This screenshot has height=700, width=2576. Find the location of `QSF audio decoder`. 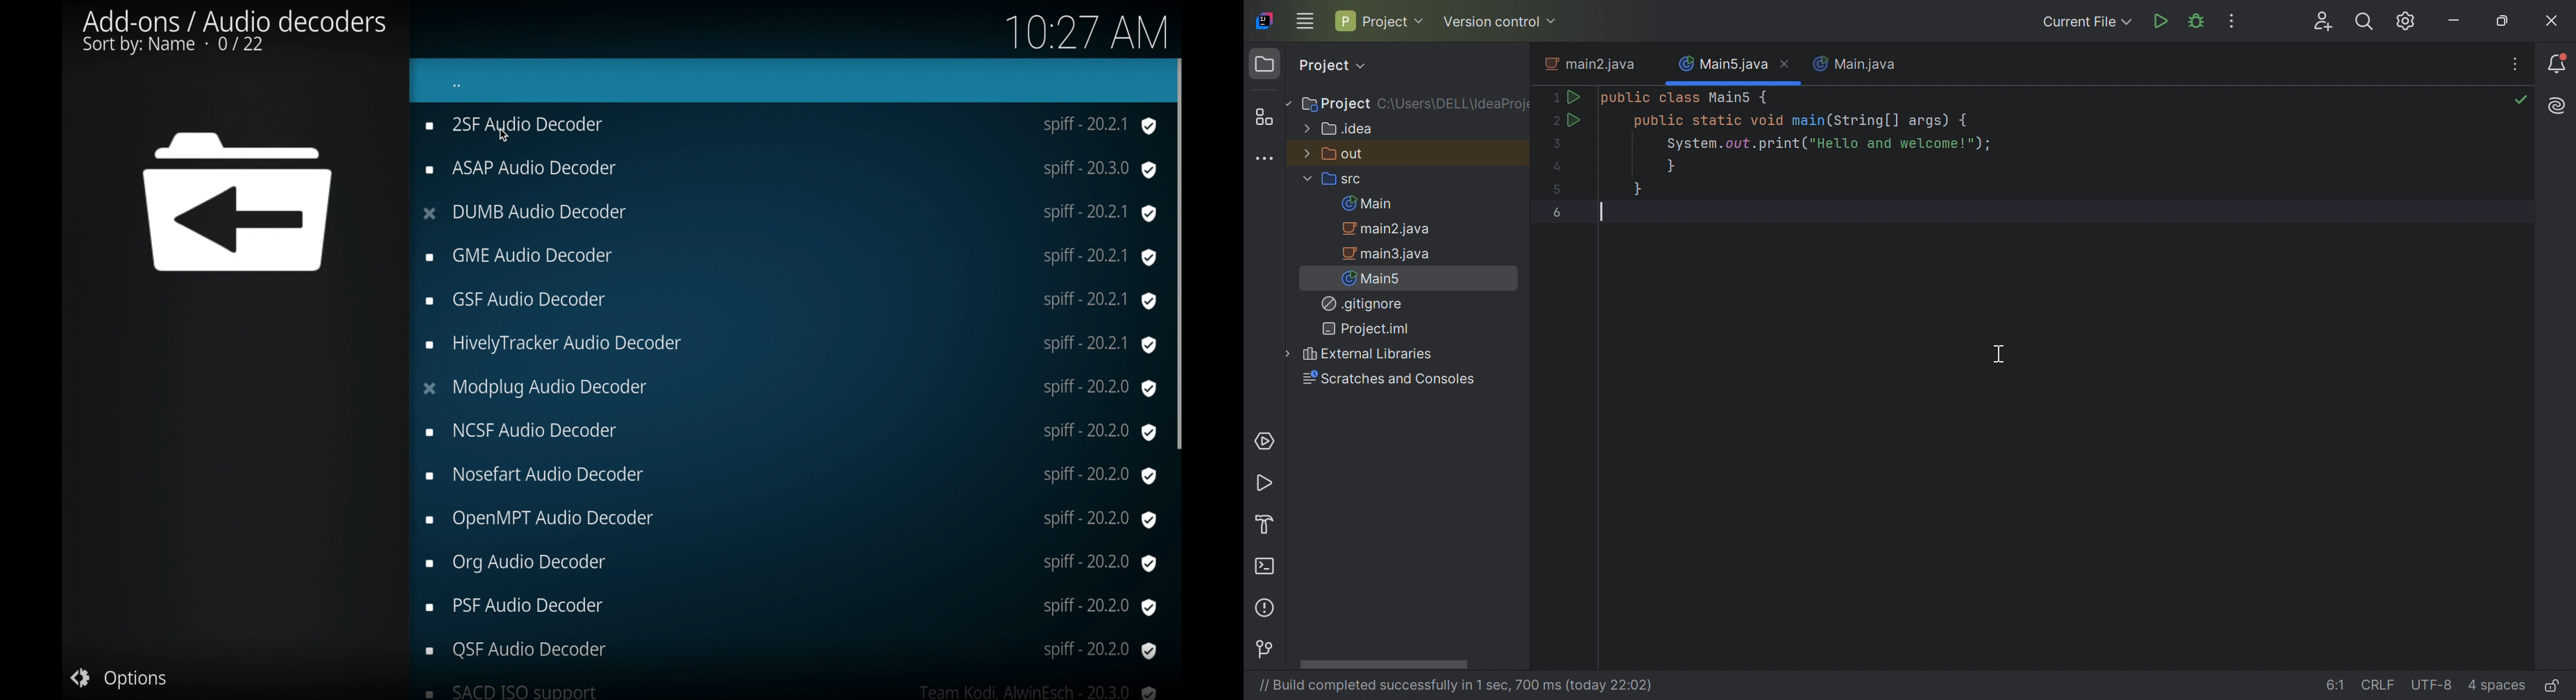

QSF audio decoder is located at coordinates (791, 649).